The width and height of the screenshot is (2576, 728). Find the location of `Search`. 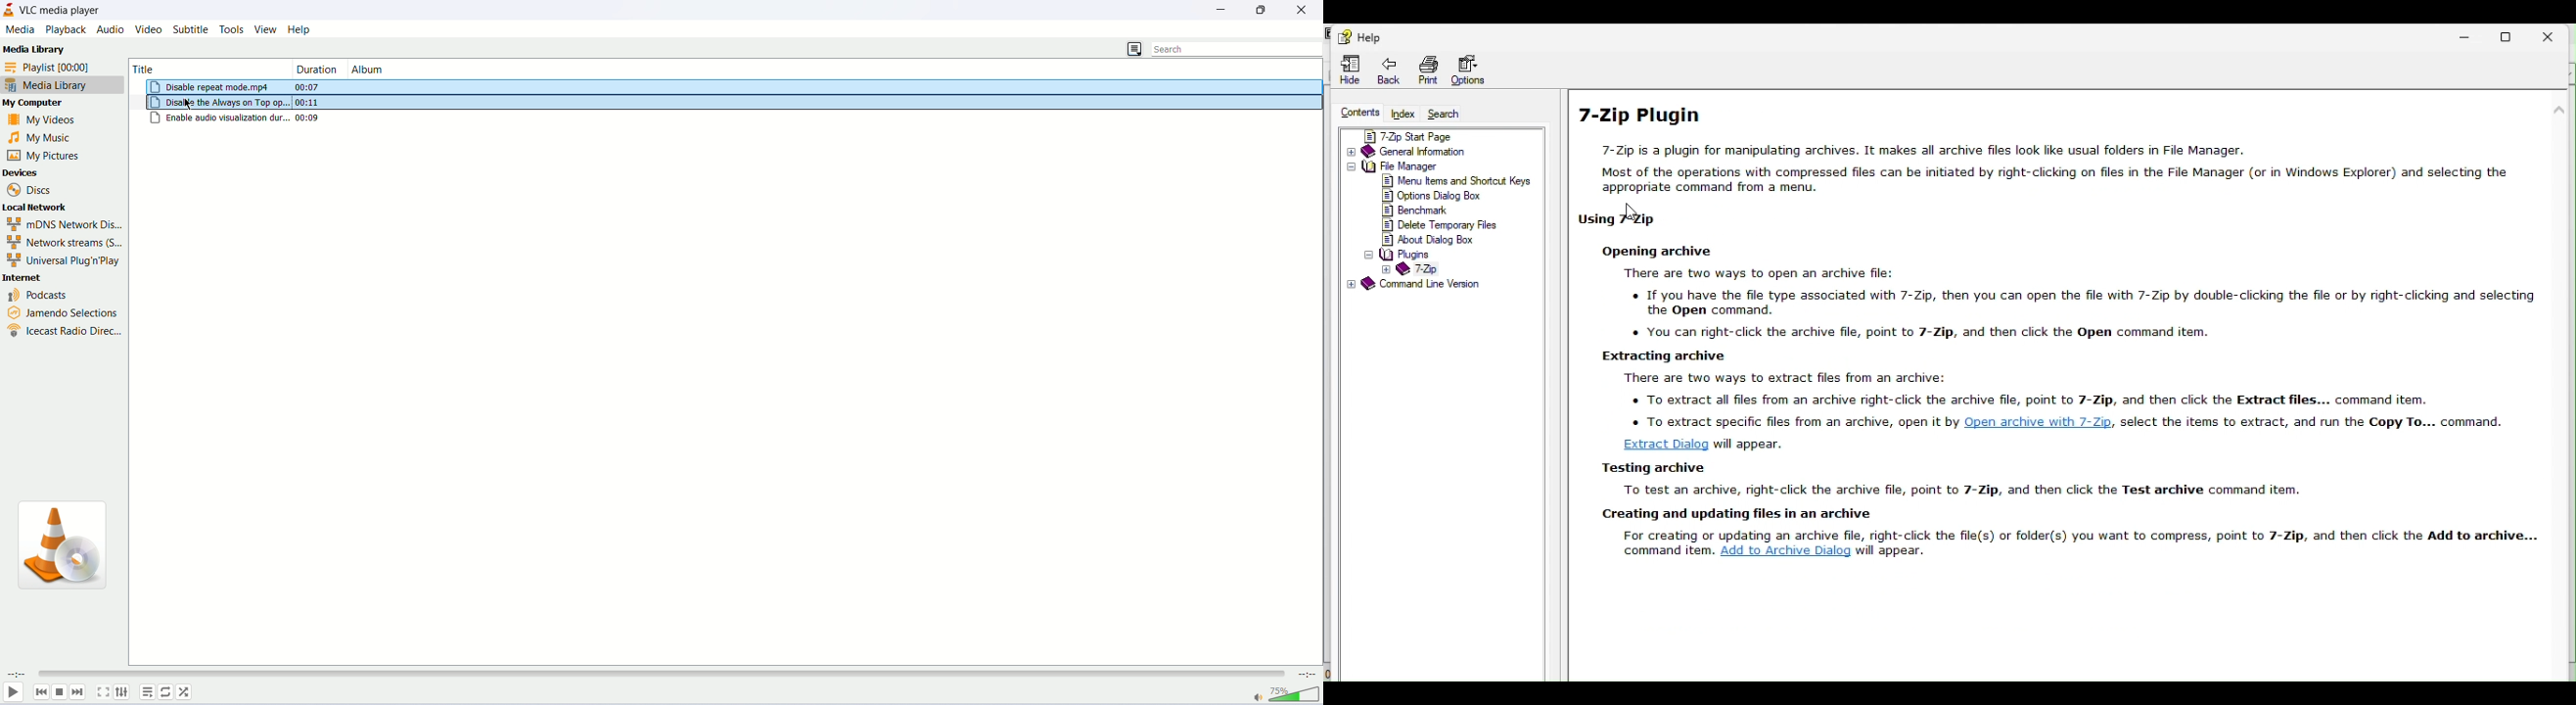

Search is located at coordinates (1450, 114).